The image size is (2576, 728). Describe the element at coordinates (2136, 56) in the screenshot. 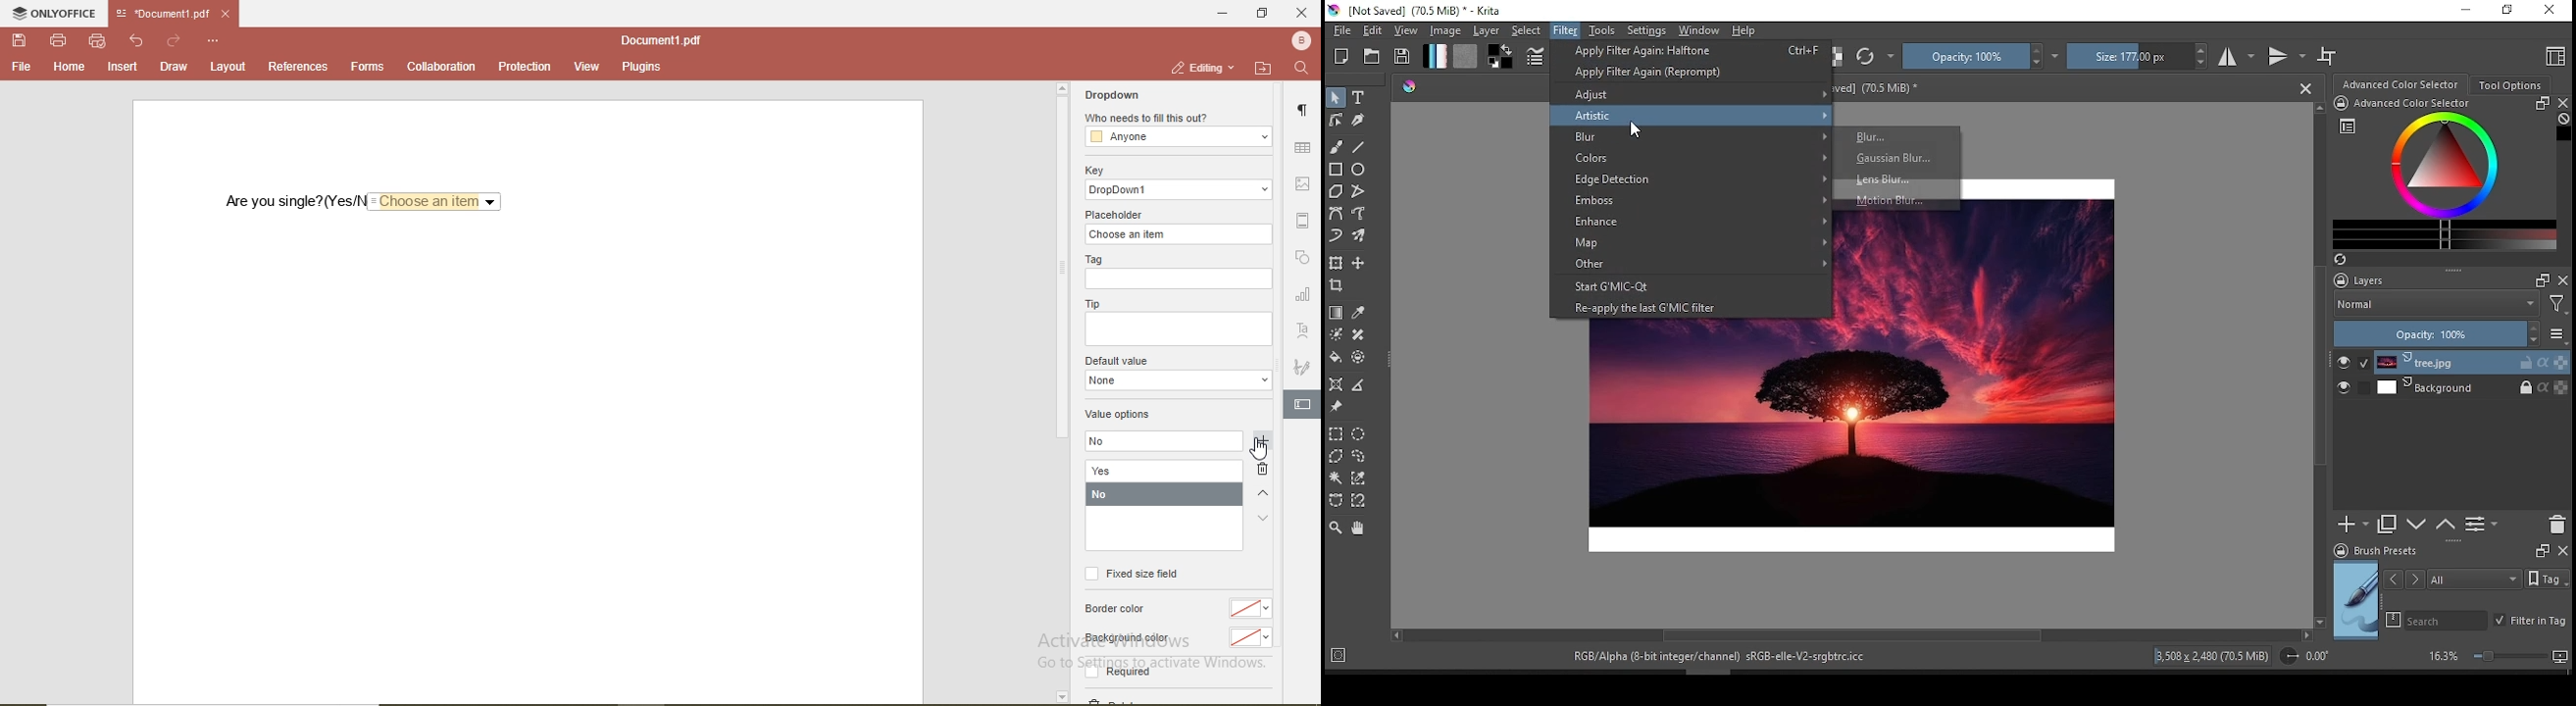

I see `size` at that location.